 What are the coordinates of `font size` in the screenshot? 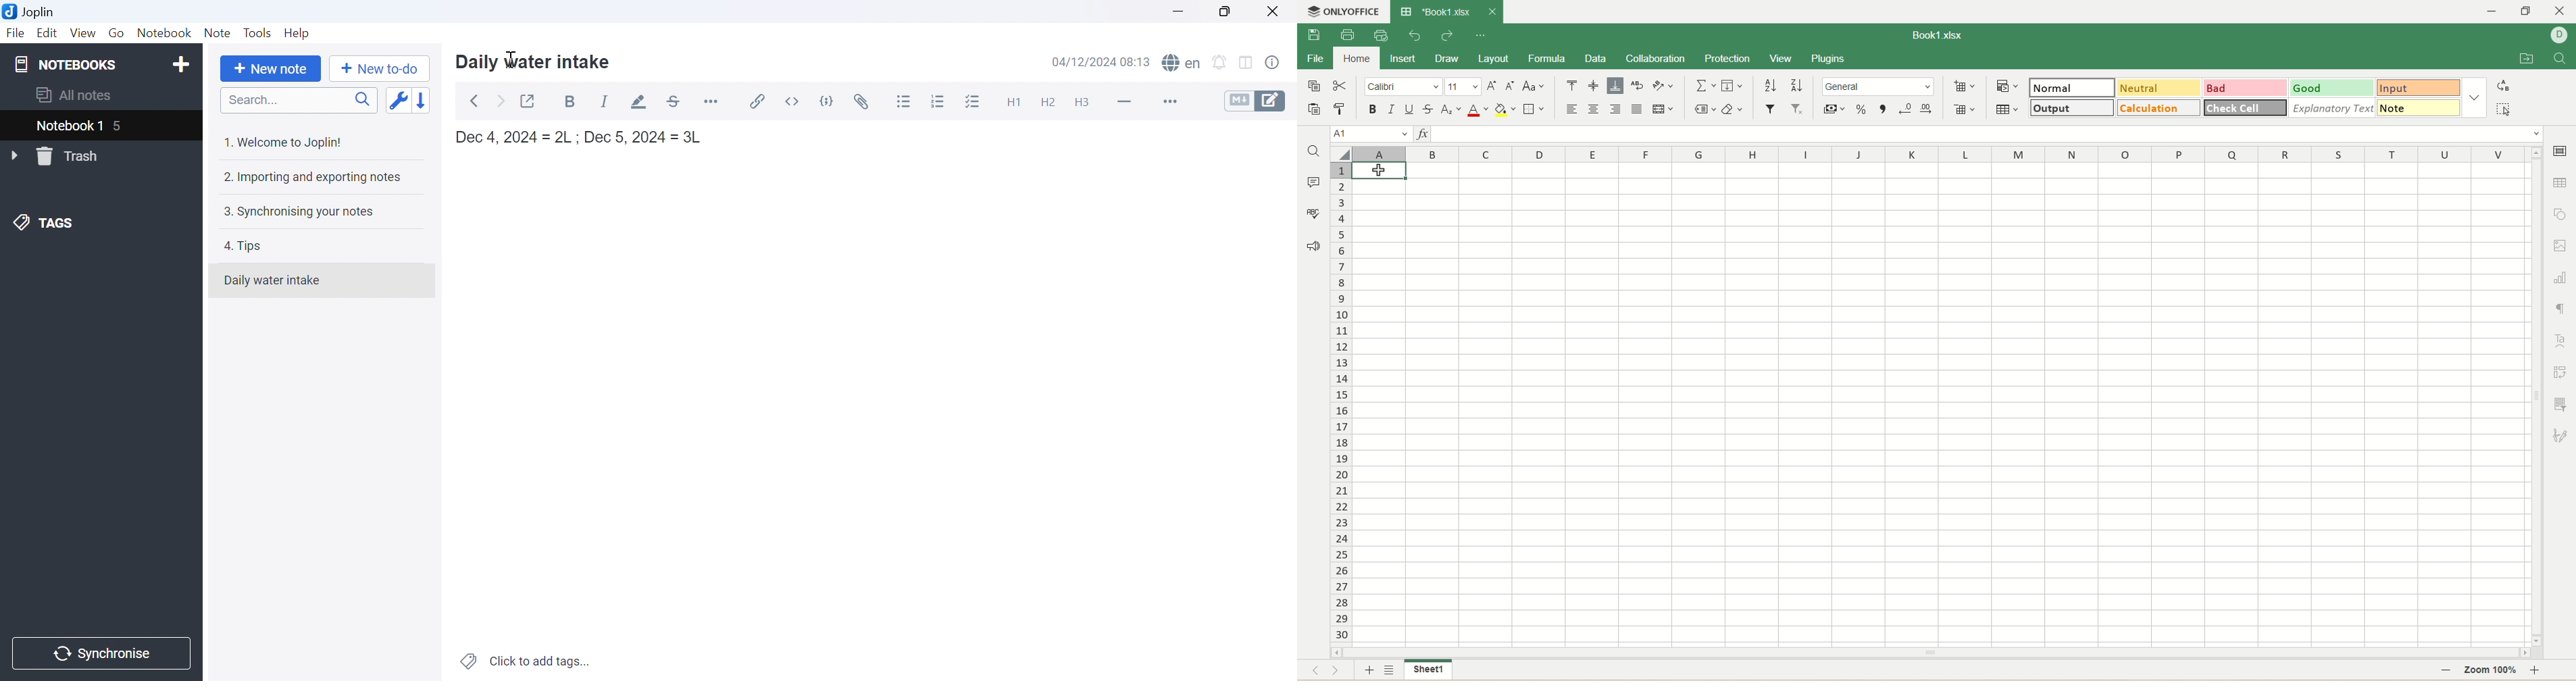 It's located at (1463, 87).